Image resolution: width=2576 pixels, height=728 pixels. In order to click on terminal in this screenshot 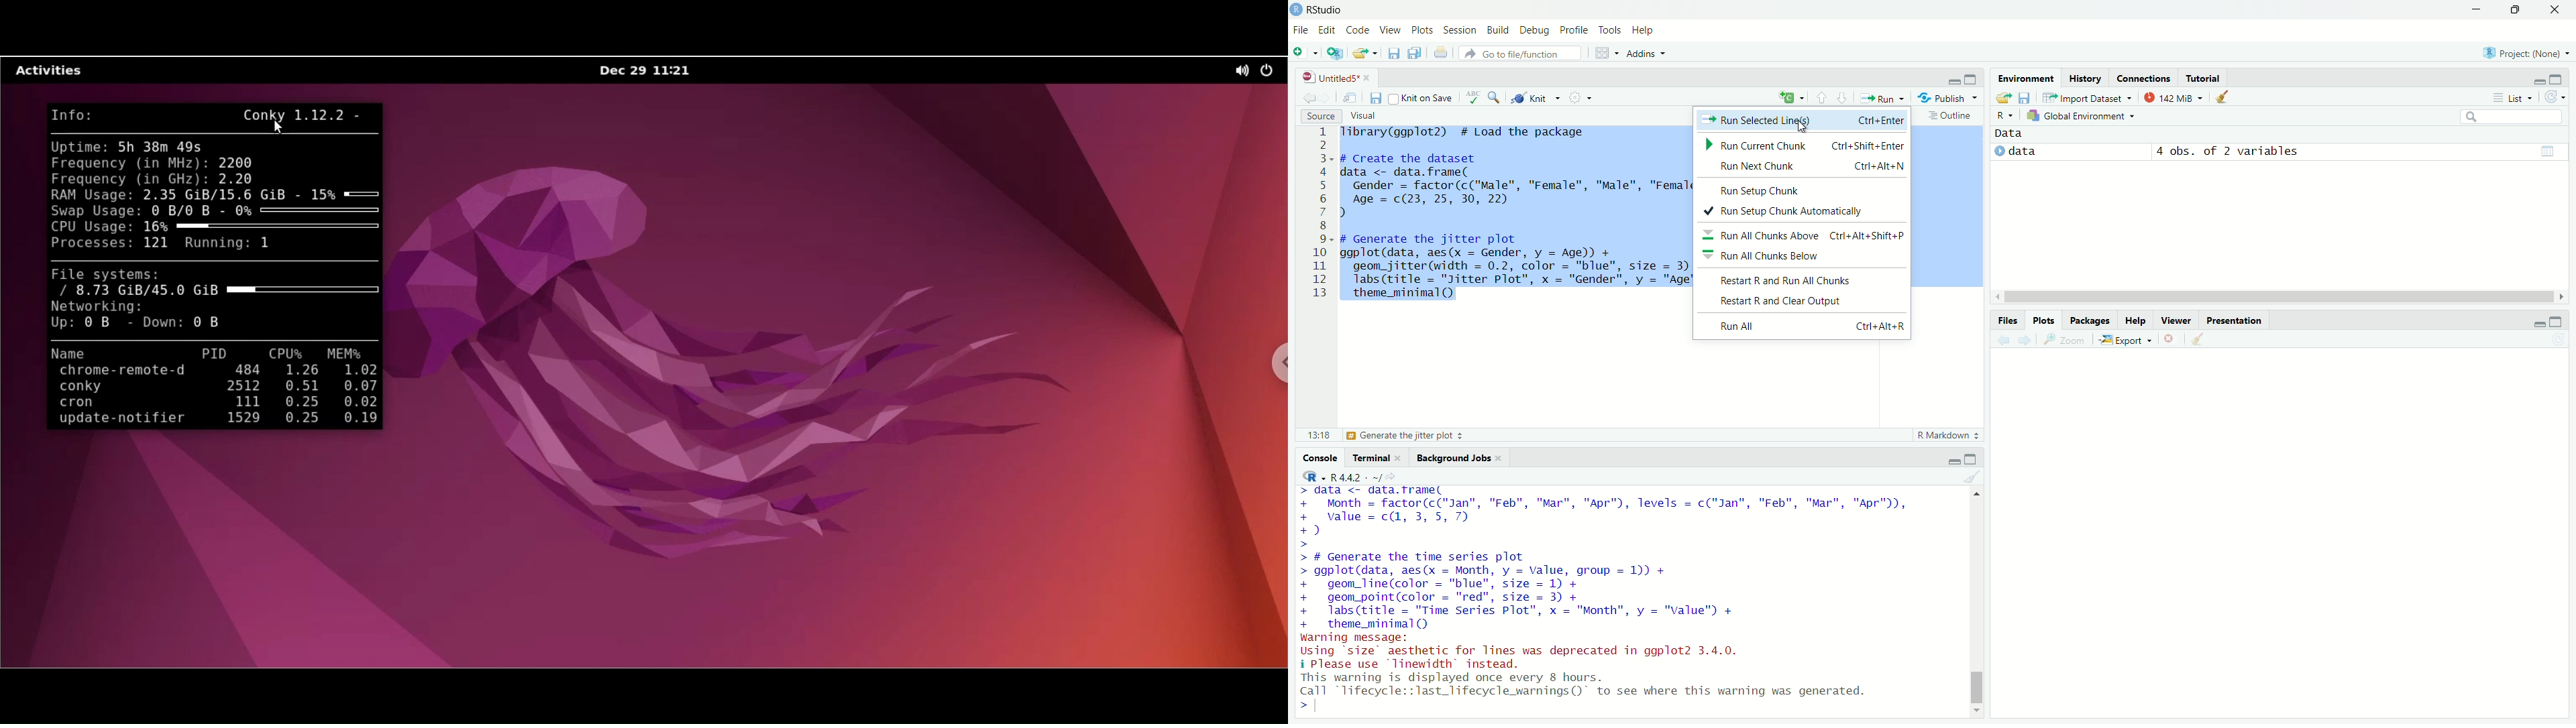, I will do `click(1368, 457)`.